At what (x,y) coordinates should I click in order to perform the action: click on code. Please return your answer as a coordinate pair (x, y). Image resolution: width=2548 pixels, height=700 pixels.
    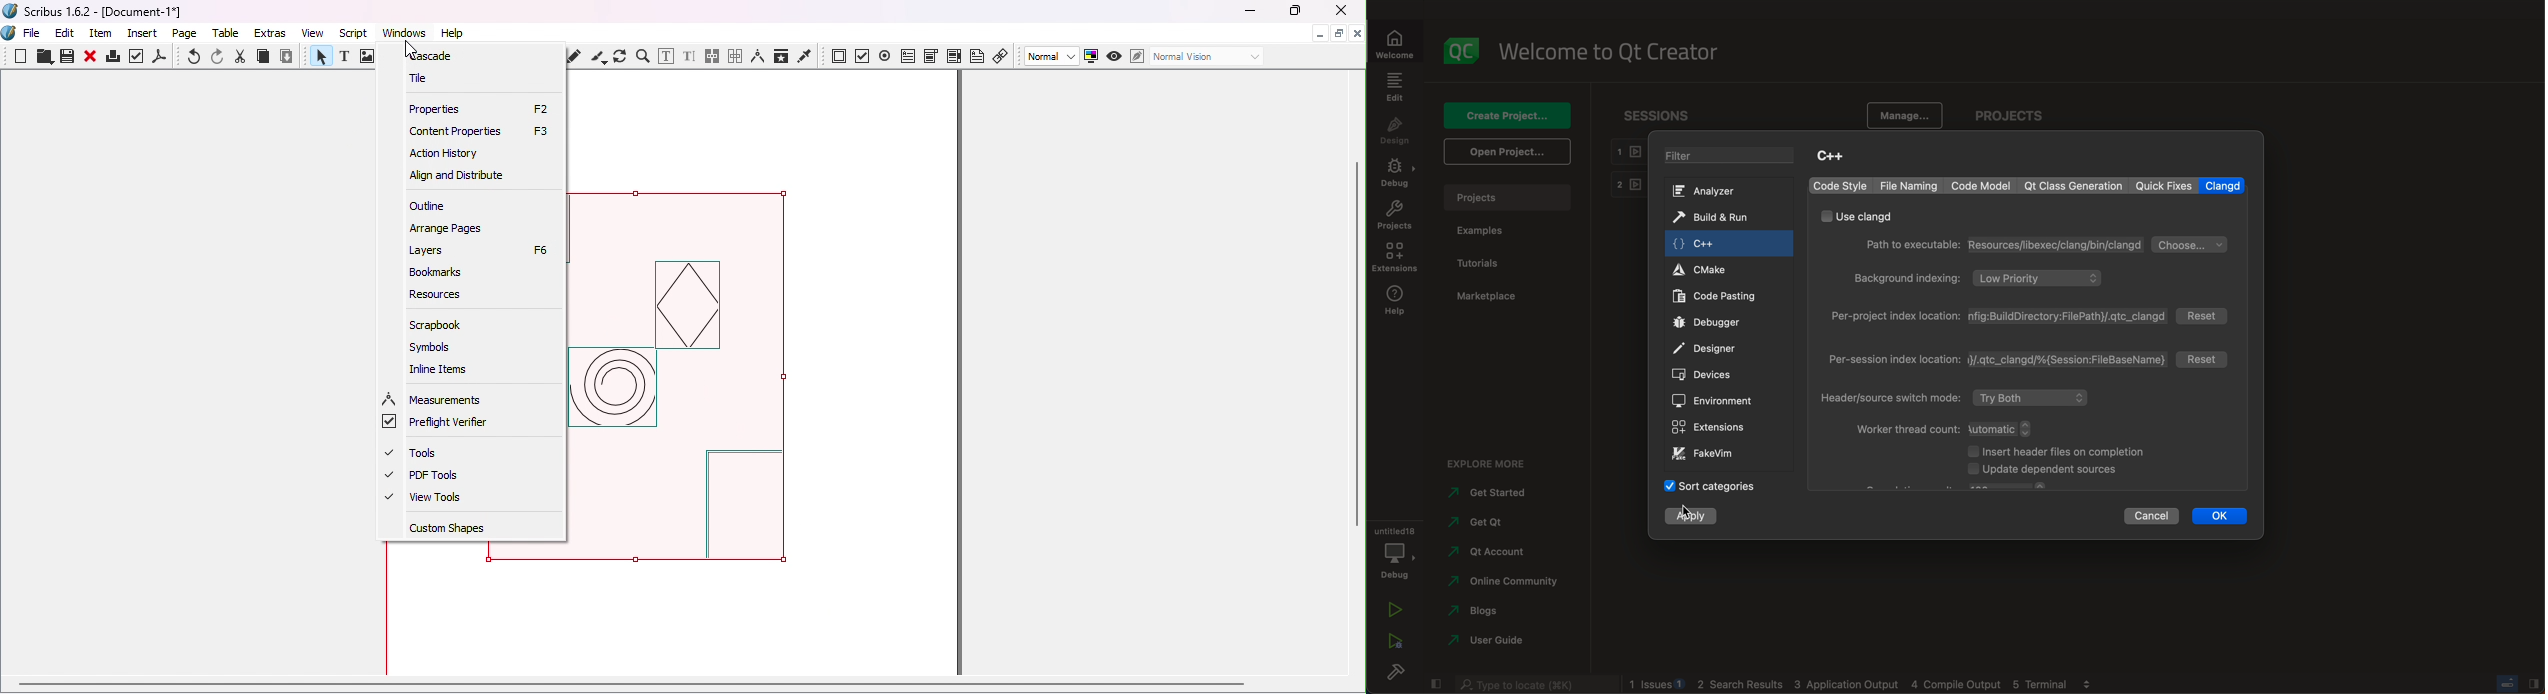
    Looking at the image, I should click on (1981, 185).